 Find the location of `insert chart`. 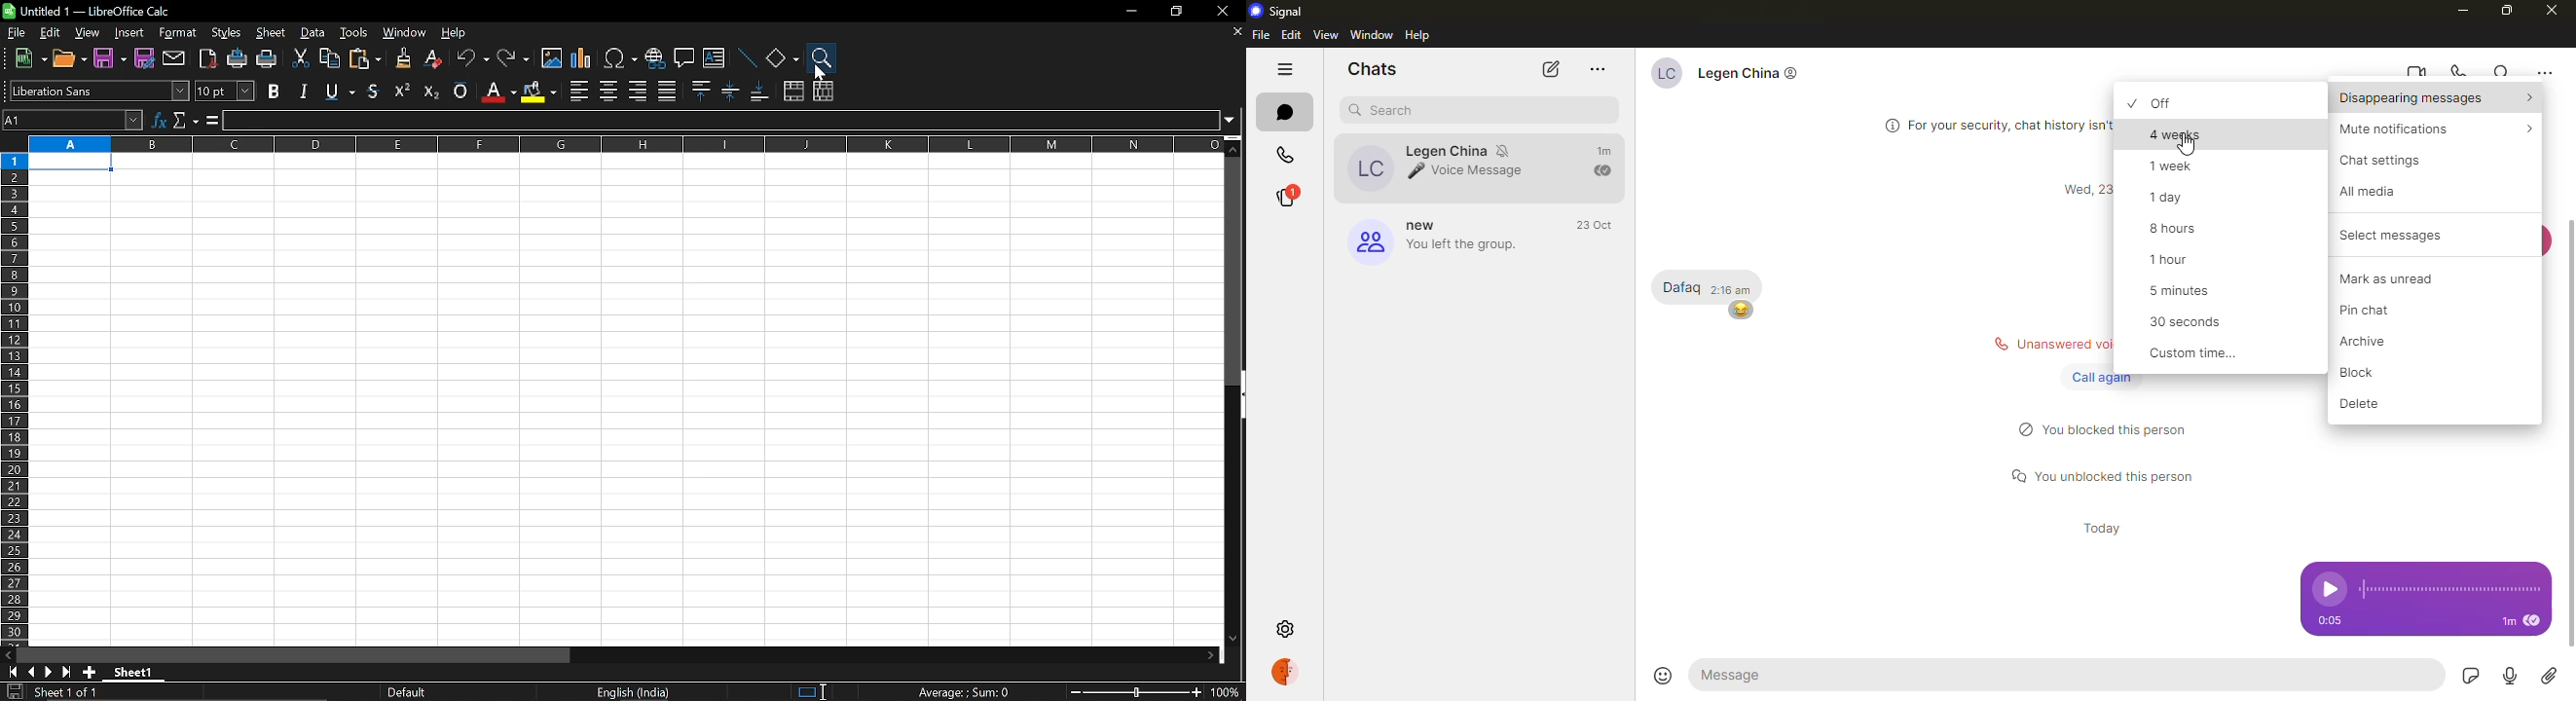

insert chart is located at coordinates (581, 59).